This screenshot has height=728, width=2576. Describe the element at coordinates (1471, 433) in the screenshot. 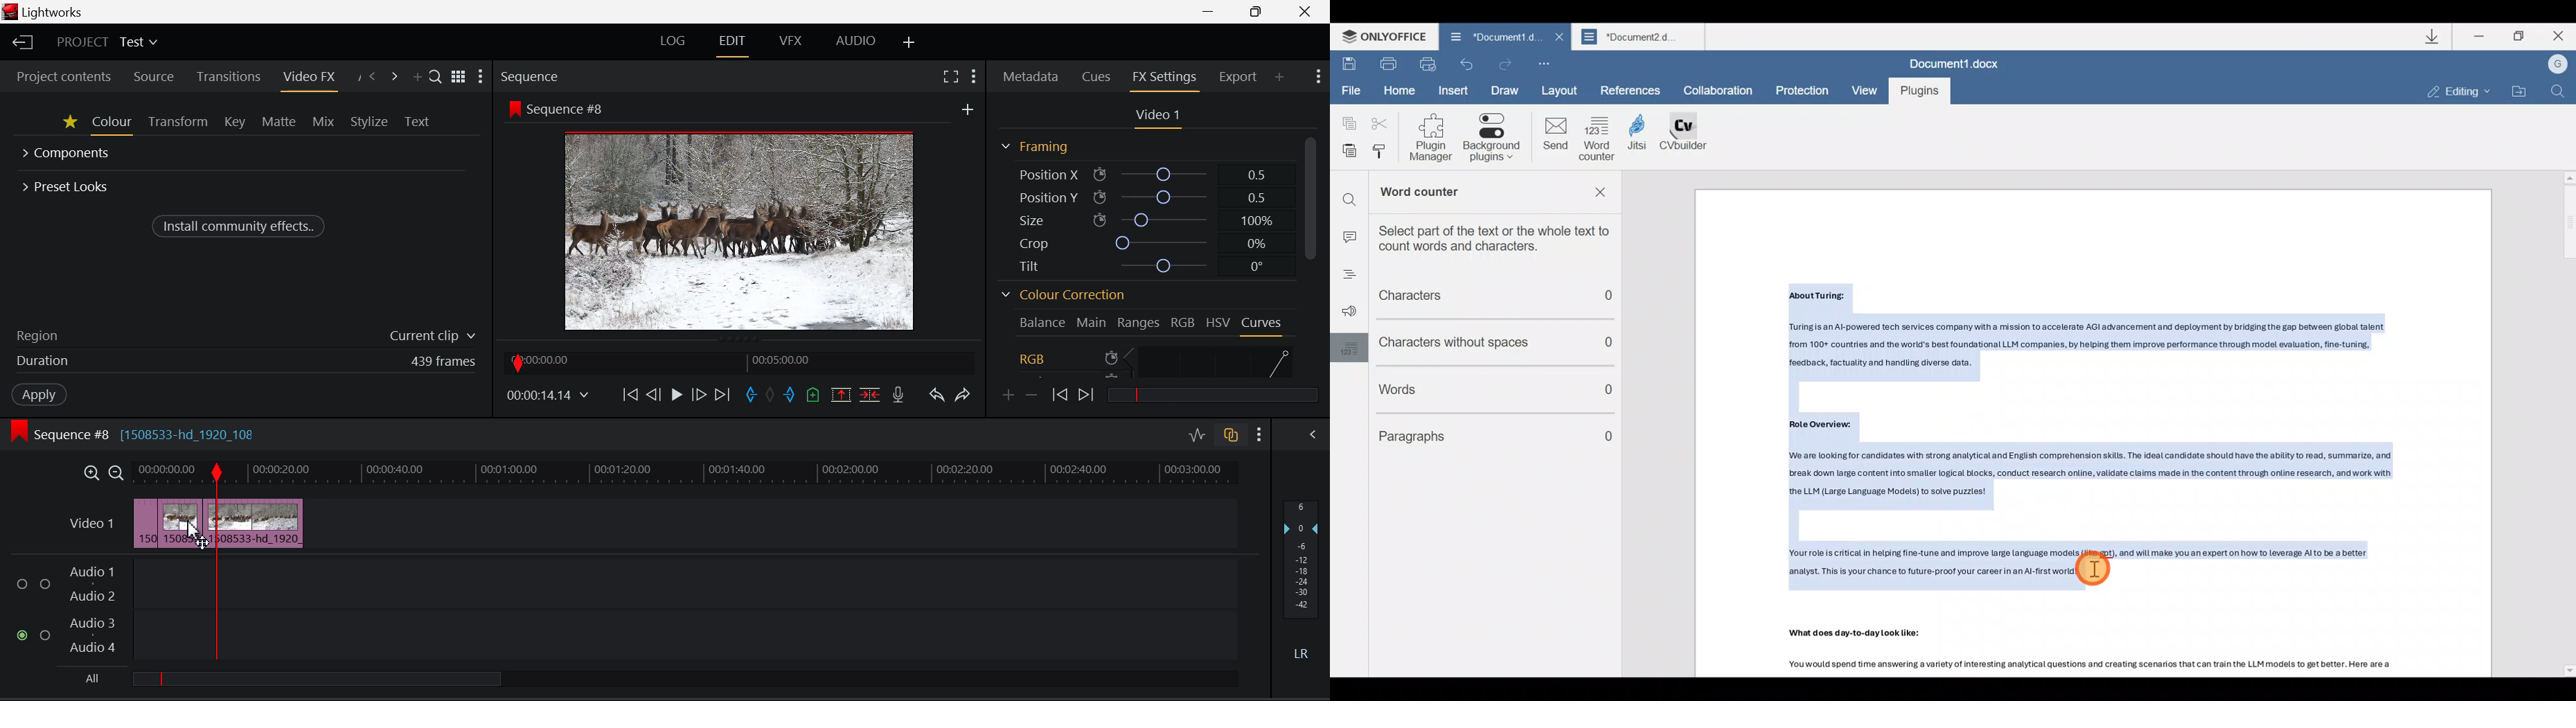

I see `Paragraphs count` at that location.